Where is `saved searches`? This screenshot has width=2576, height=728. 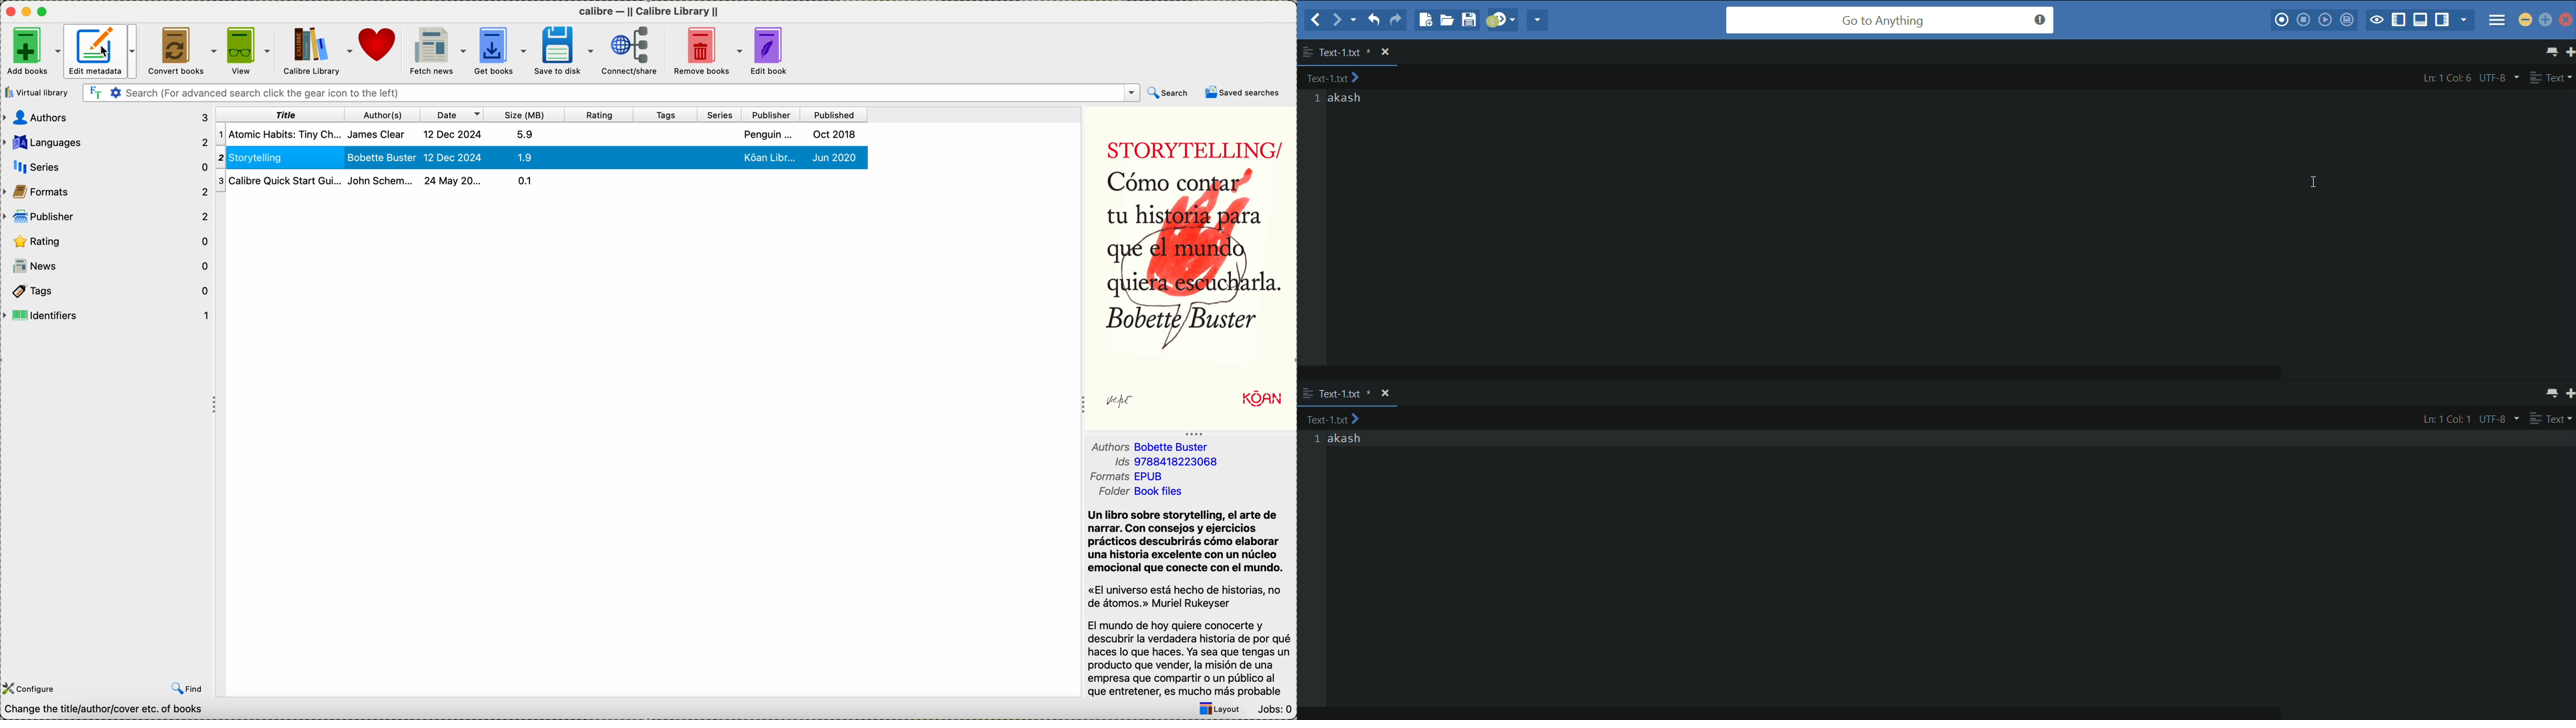
saved searches is located at coordinates (1240, 93).